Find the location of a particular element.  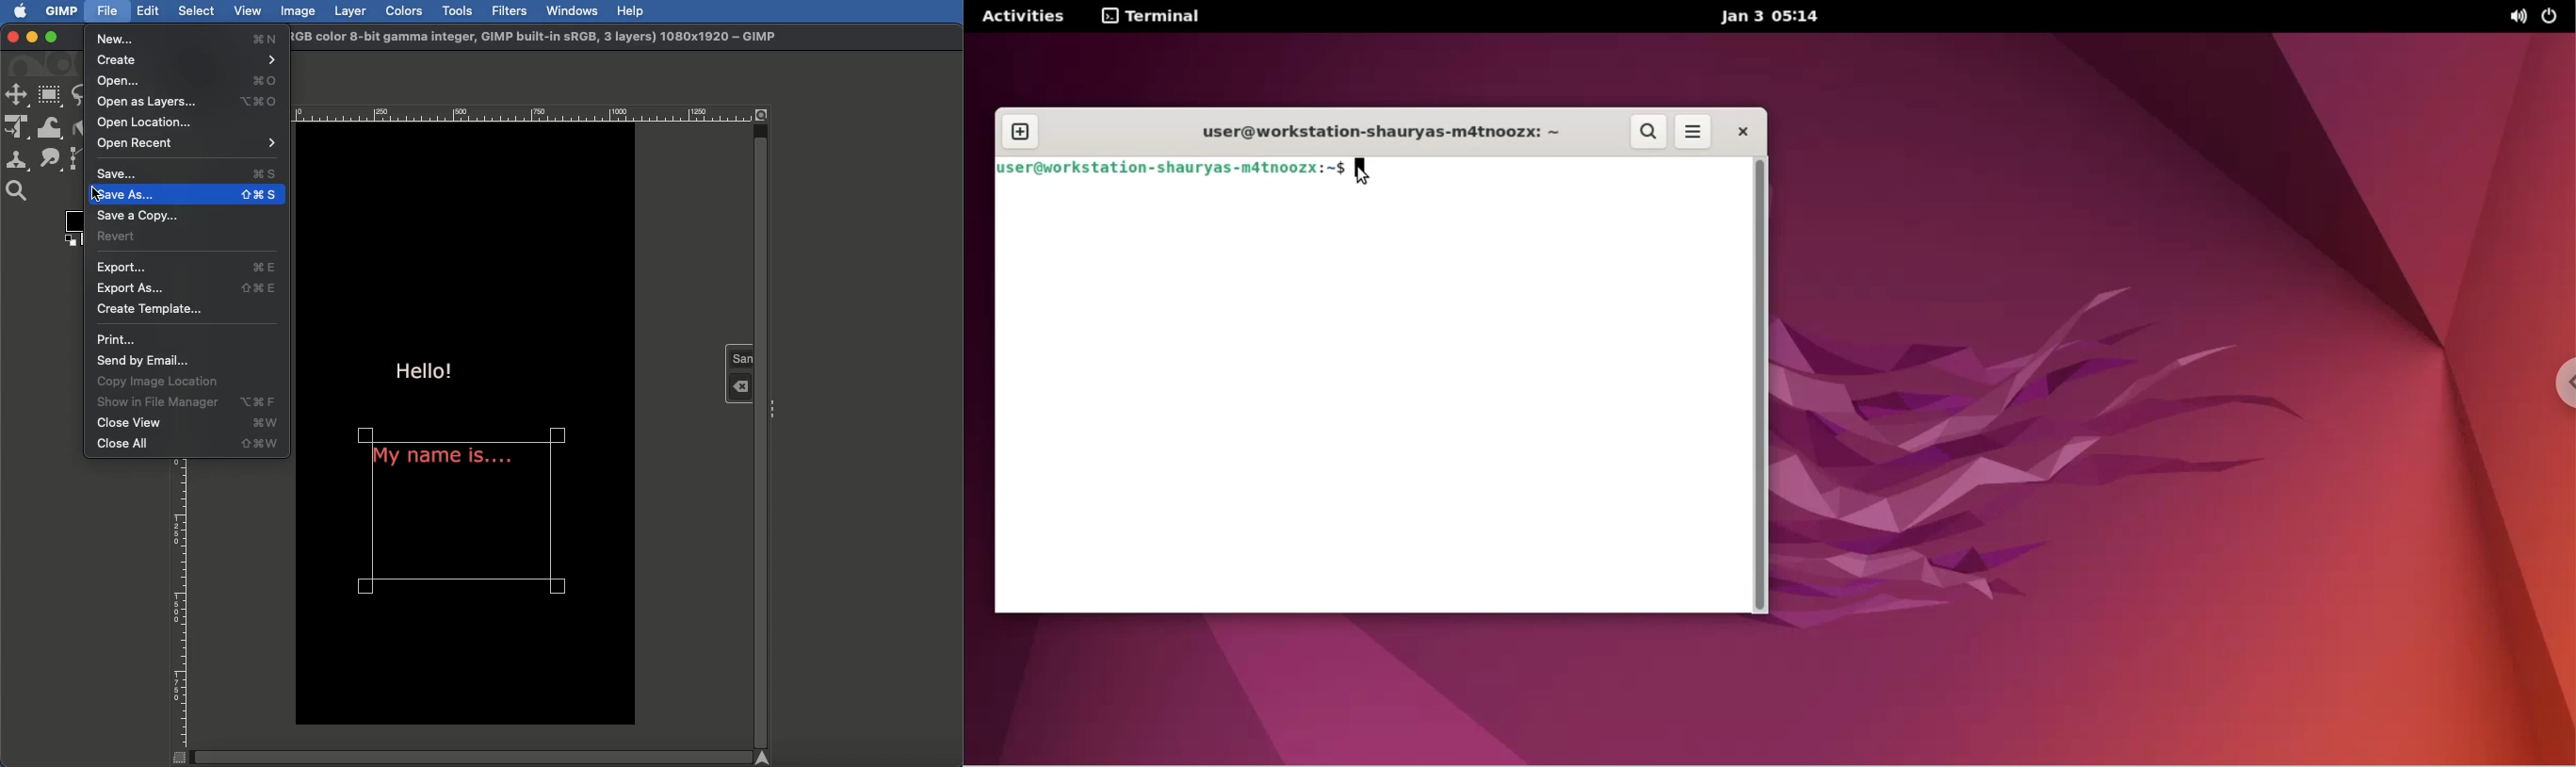

Close all is located at coordinates (187, 445).